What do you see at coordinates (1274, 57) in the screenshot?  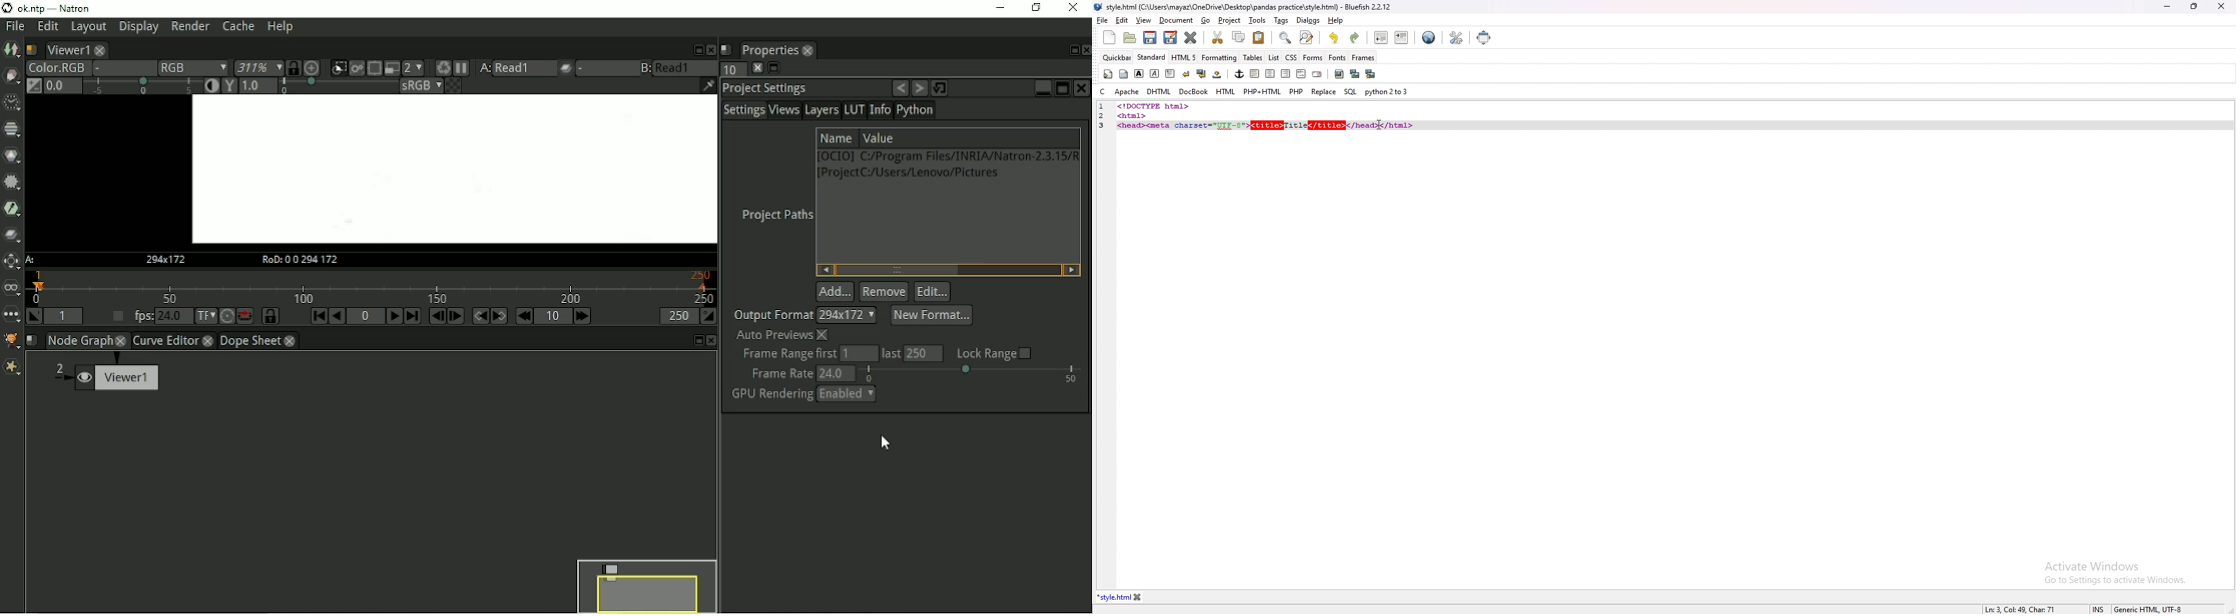 I see `list` at bounding box center [1274, 57].